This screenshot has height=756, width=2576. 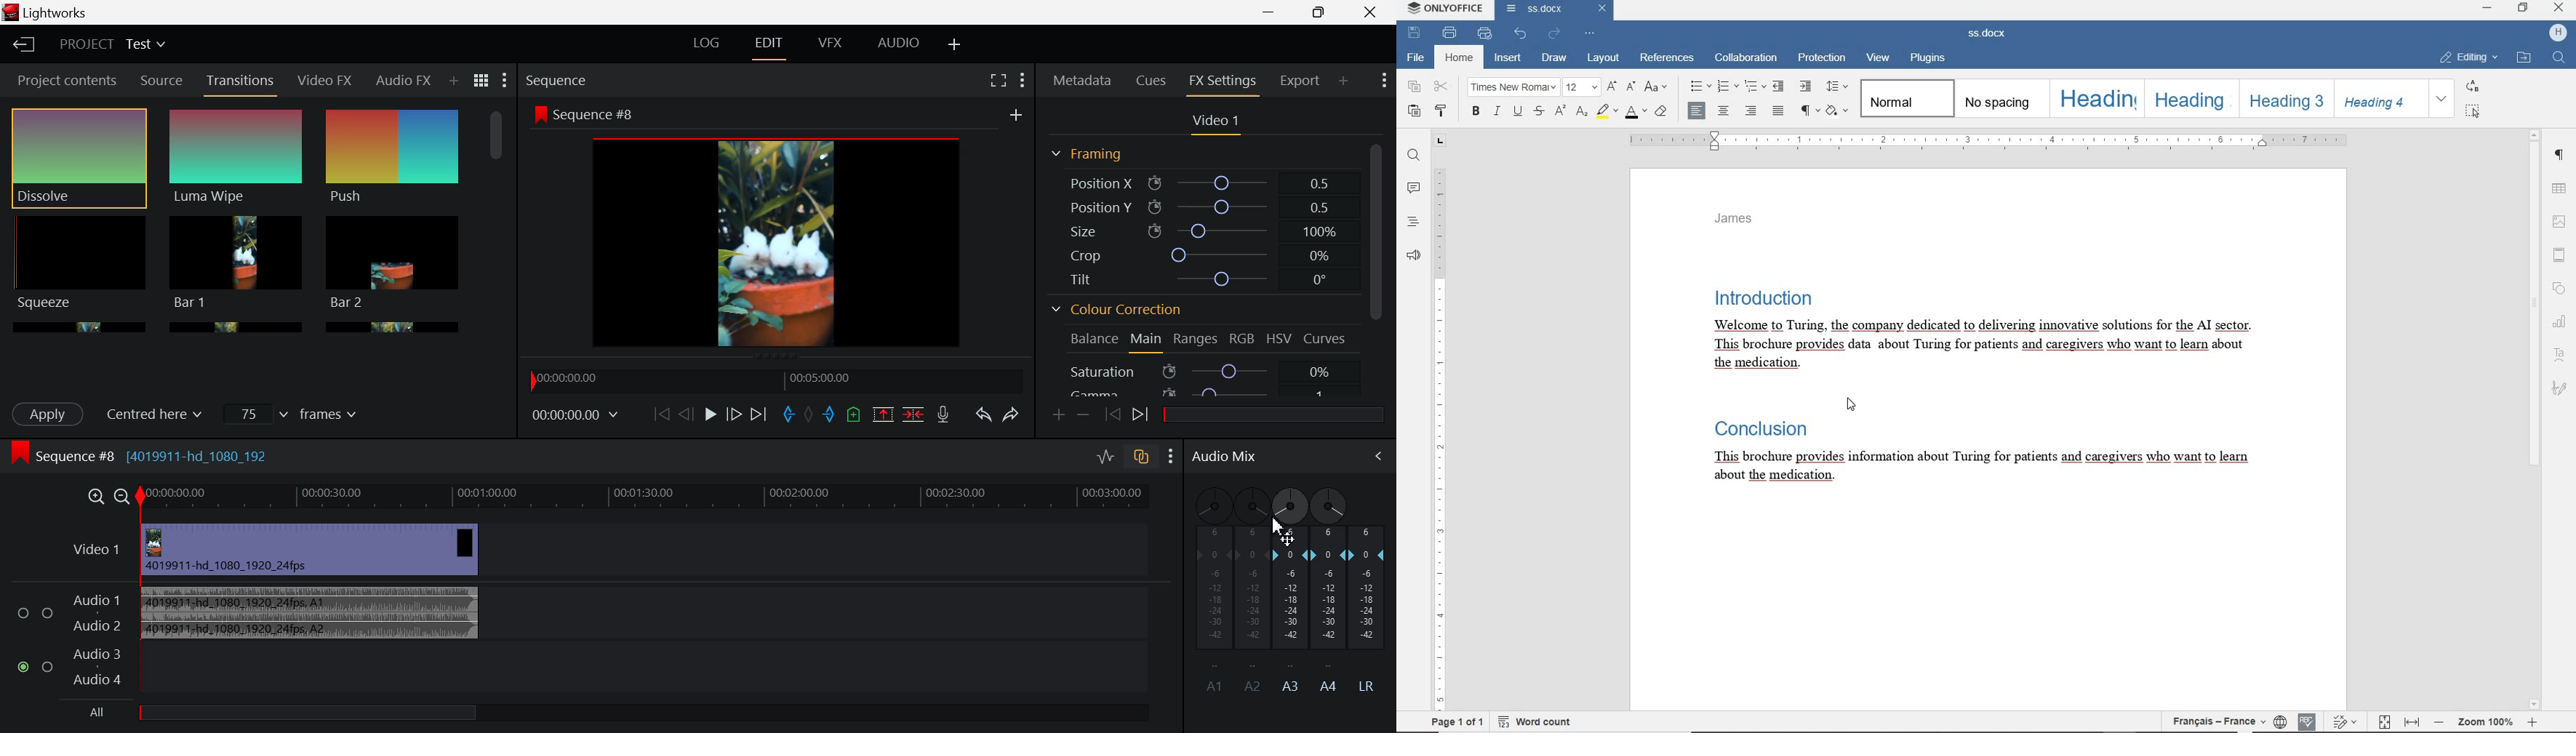 What do you see at coordinates (1449, 33) in the screenshot?
I see `PRINT` at bounding box center [1449, 33].